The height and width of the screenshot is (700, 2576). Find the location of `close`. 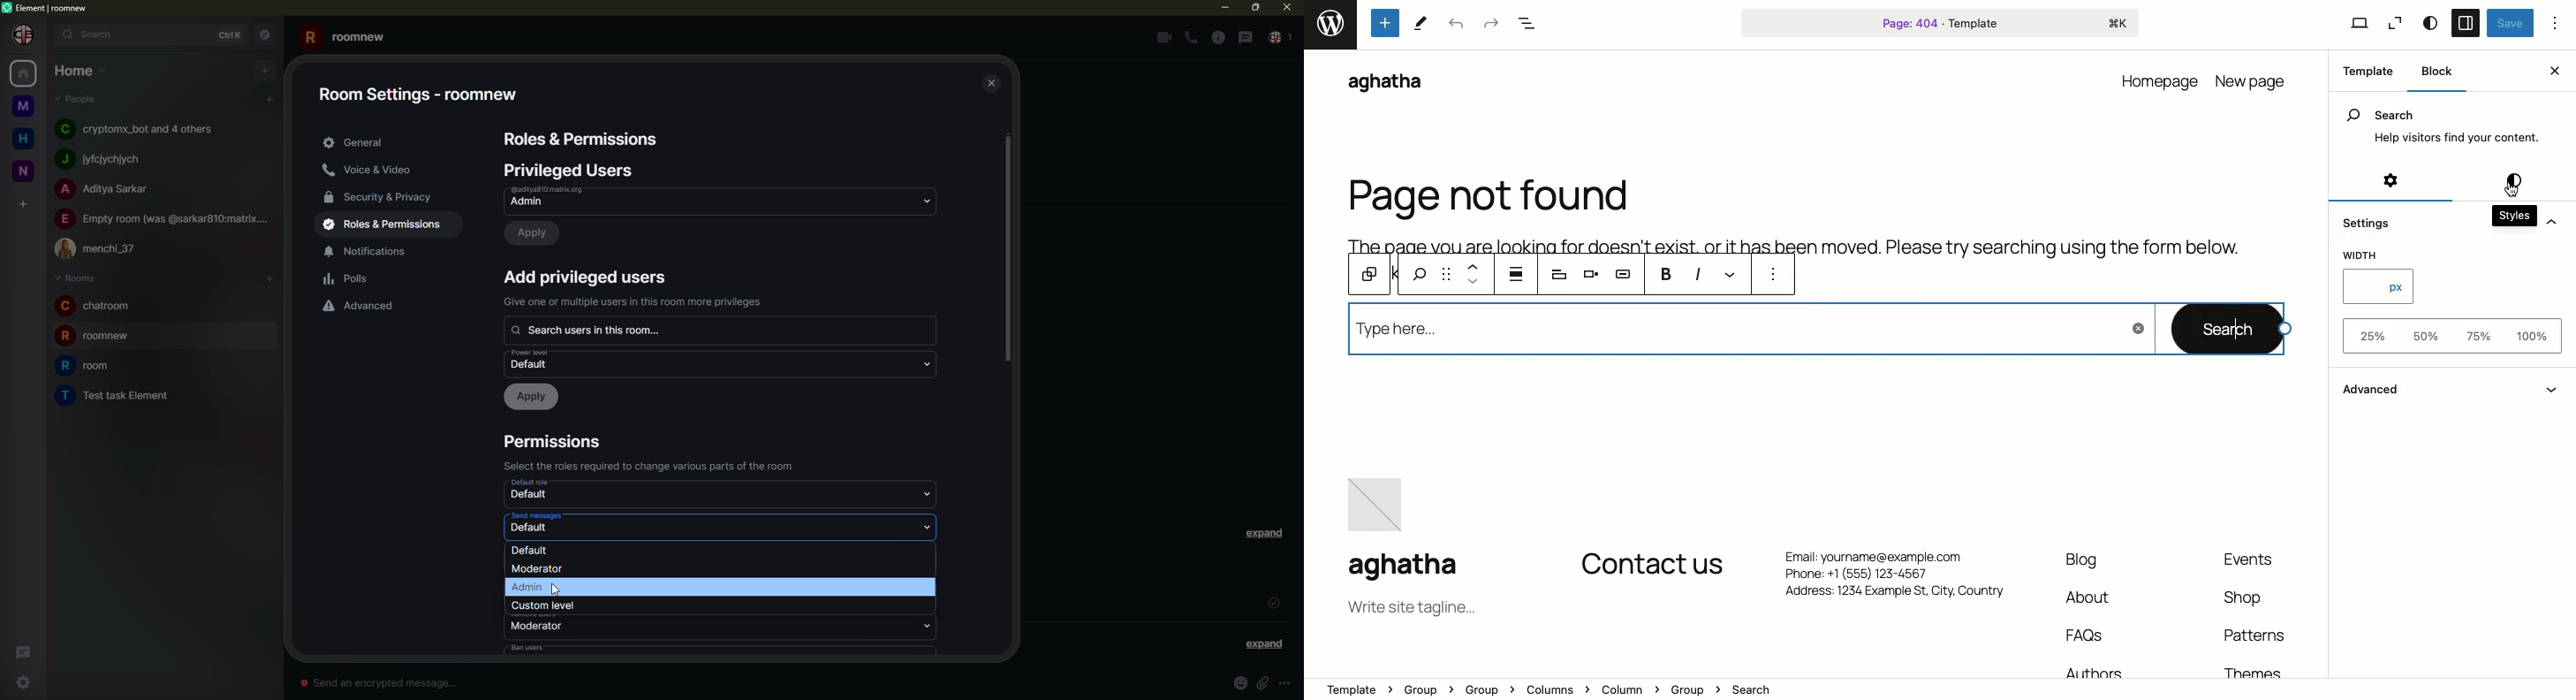

close is located at coordinates (990, 81).